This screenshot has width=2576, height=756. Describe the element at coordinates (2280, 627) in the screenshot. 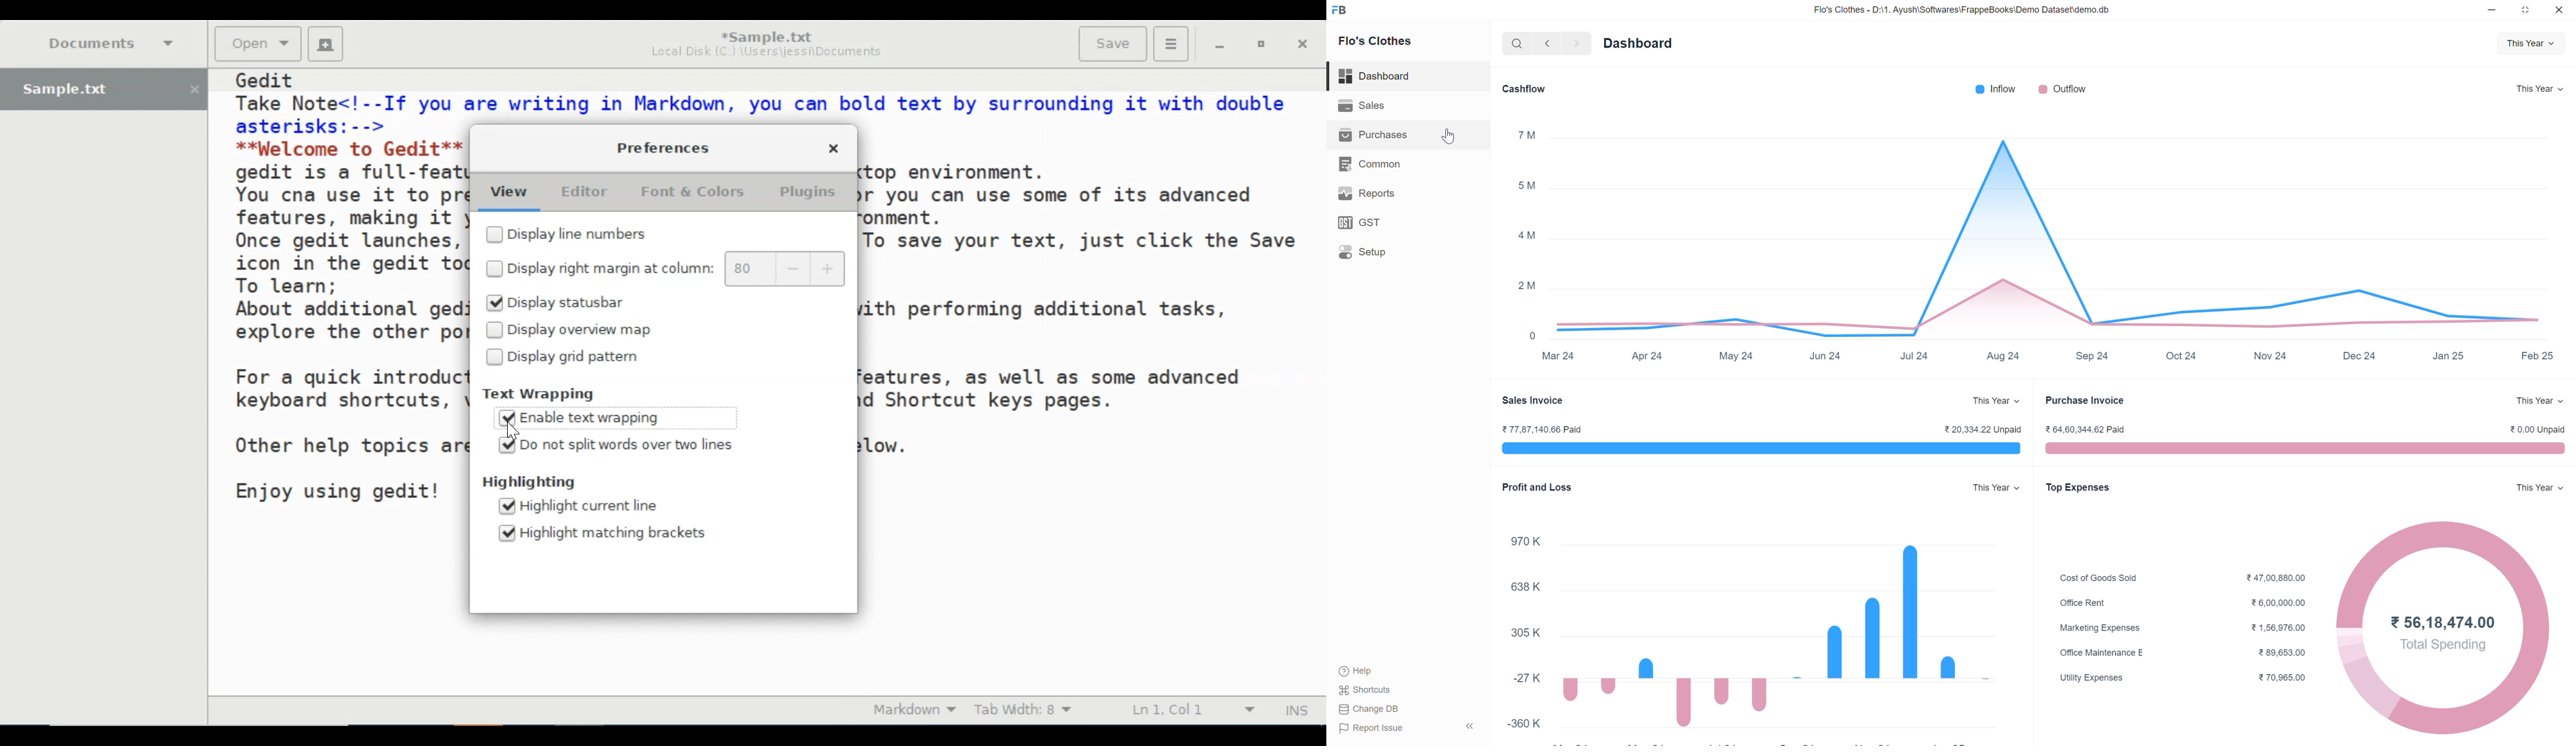

I see `1,56,976.00` at that location.